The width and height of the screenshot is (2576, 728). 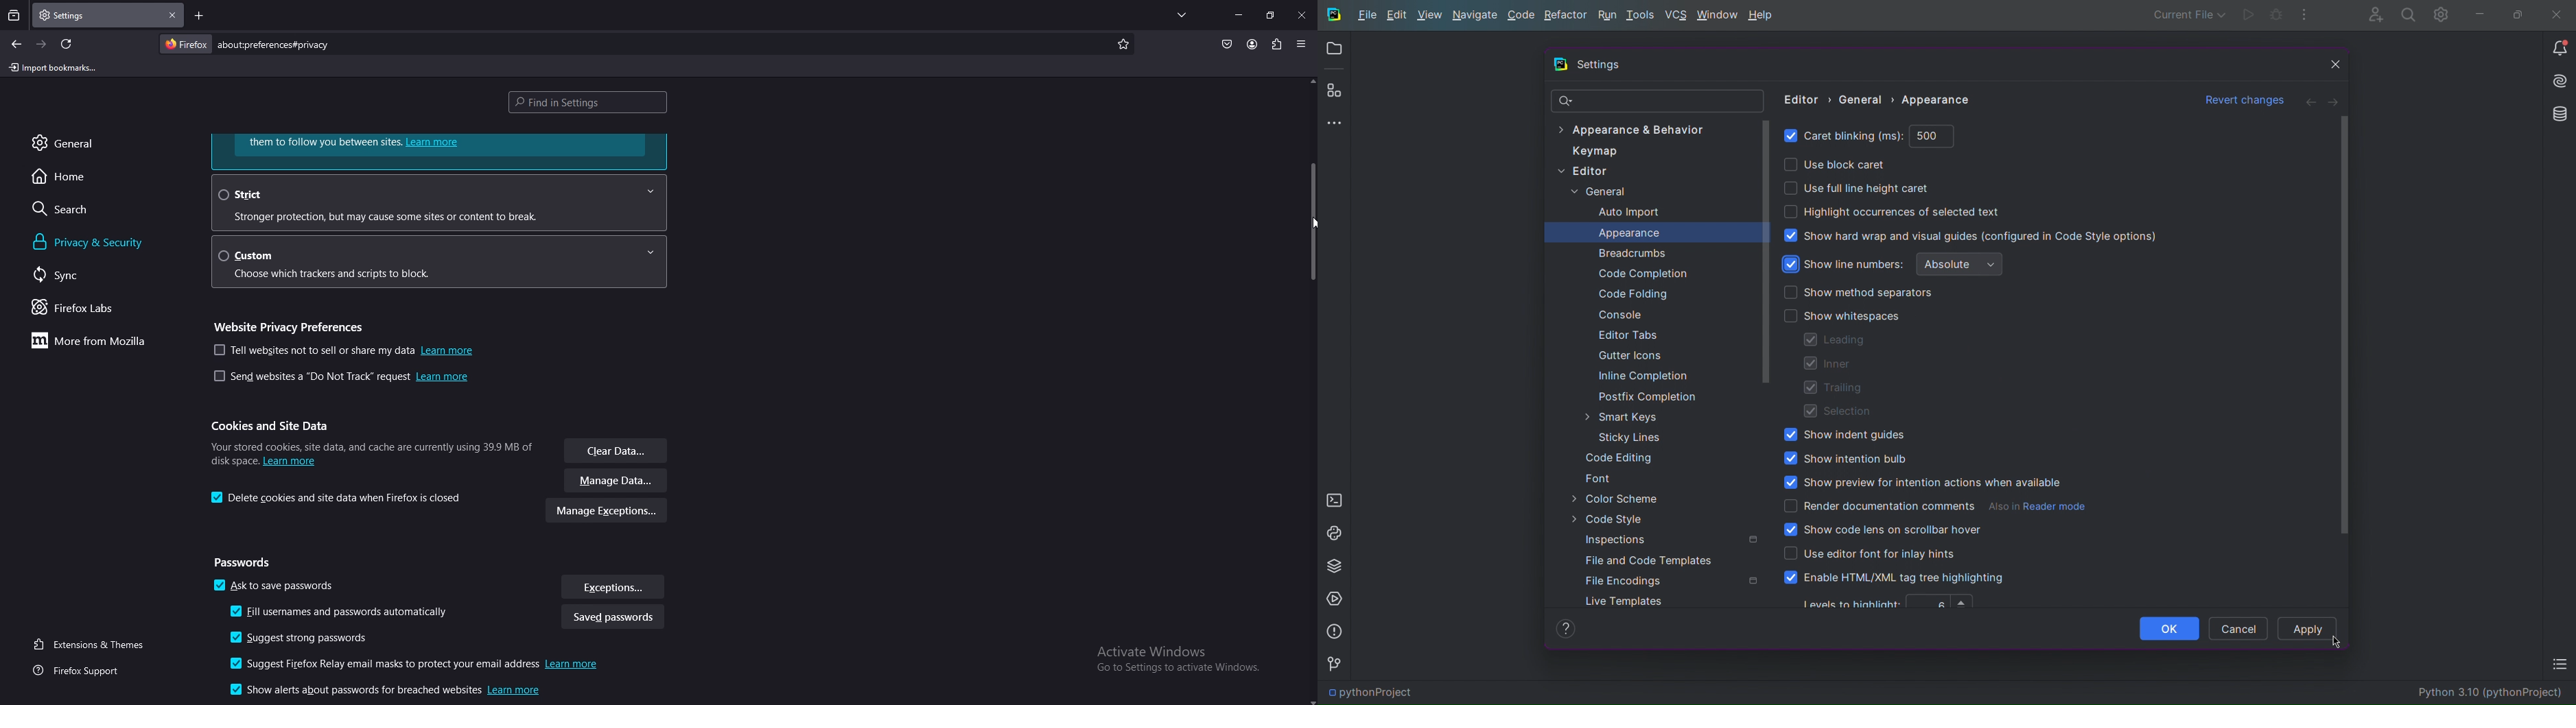 I want to click on search bar, so click(x=277, y=45).